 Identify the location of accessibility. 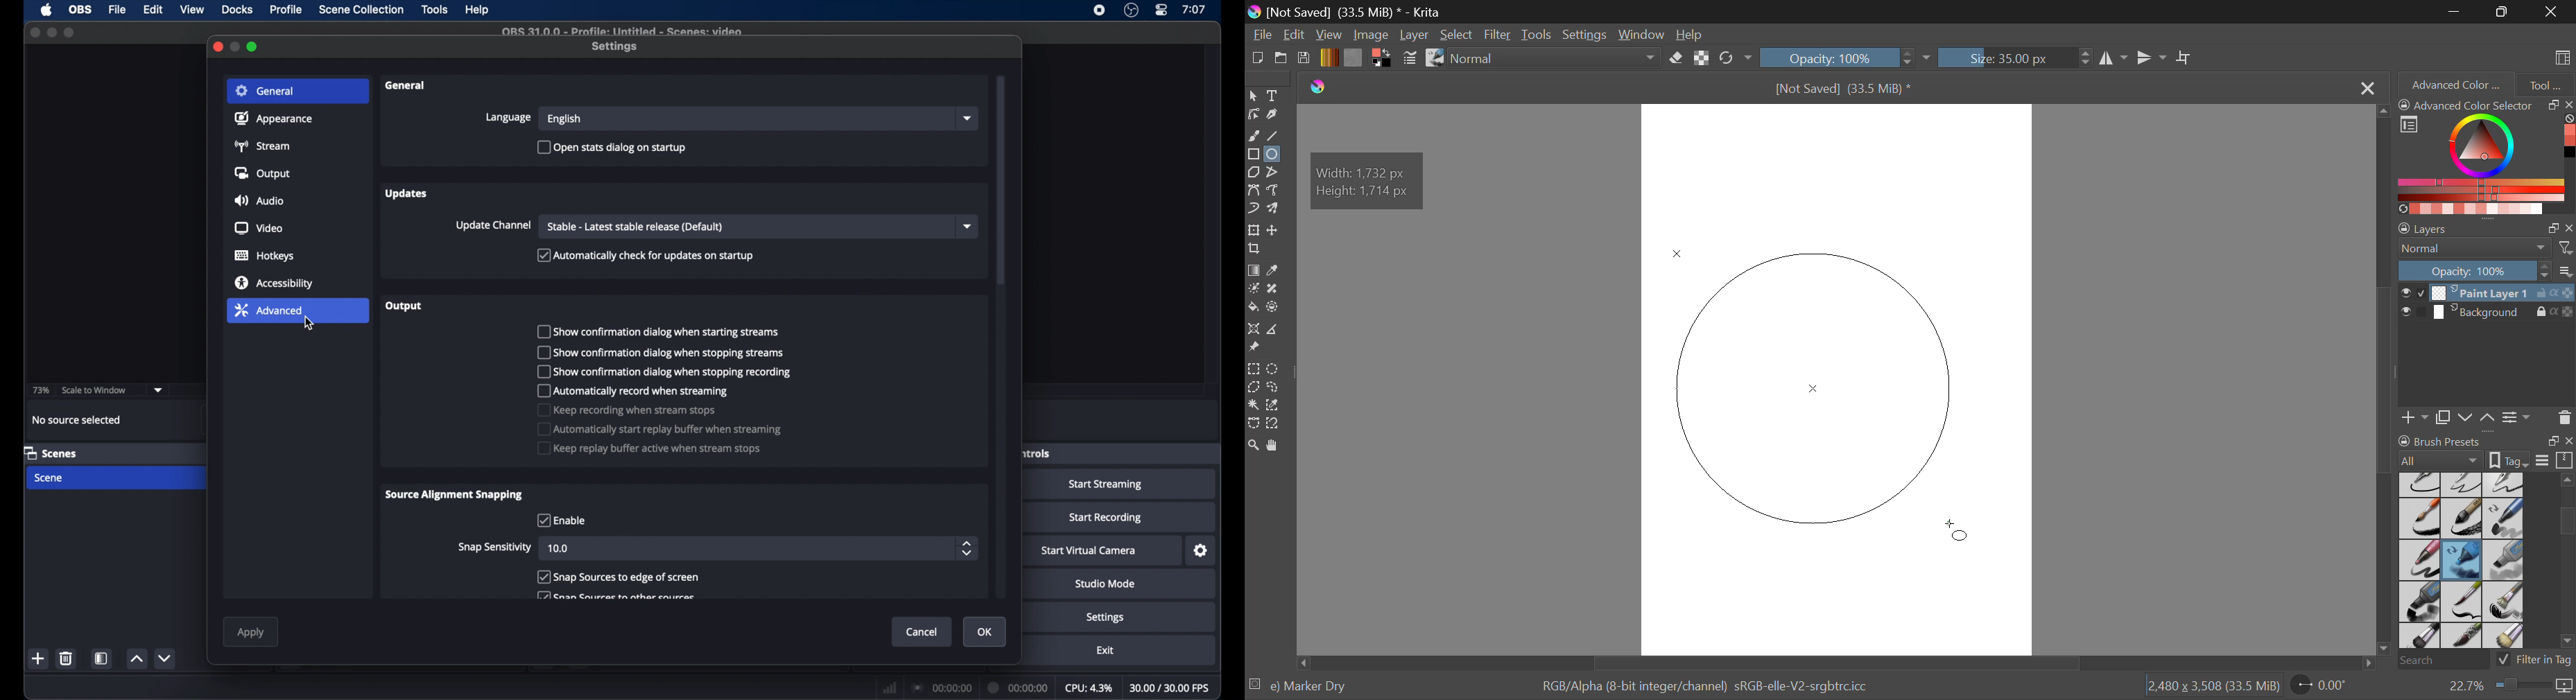
(274, 283).